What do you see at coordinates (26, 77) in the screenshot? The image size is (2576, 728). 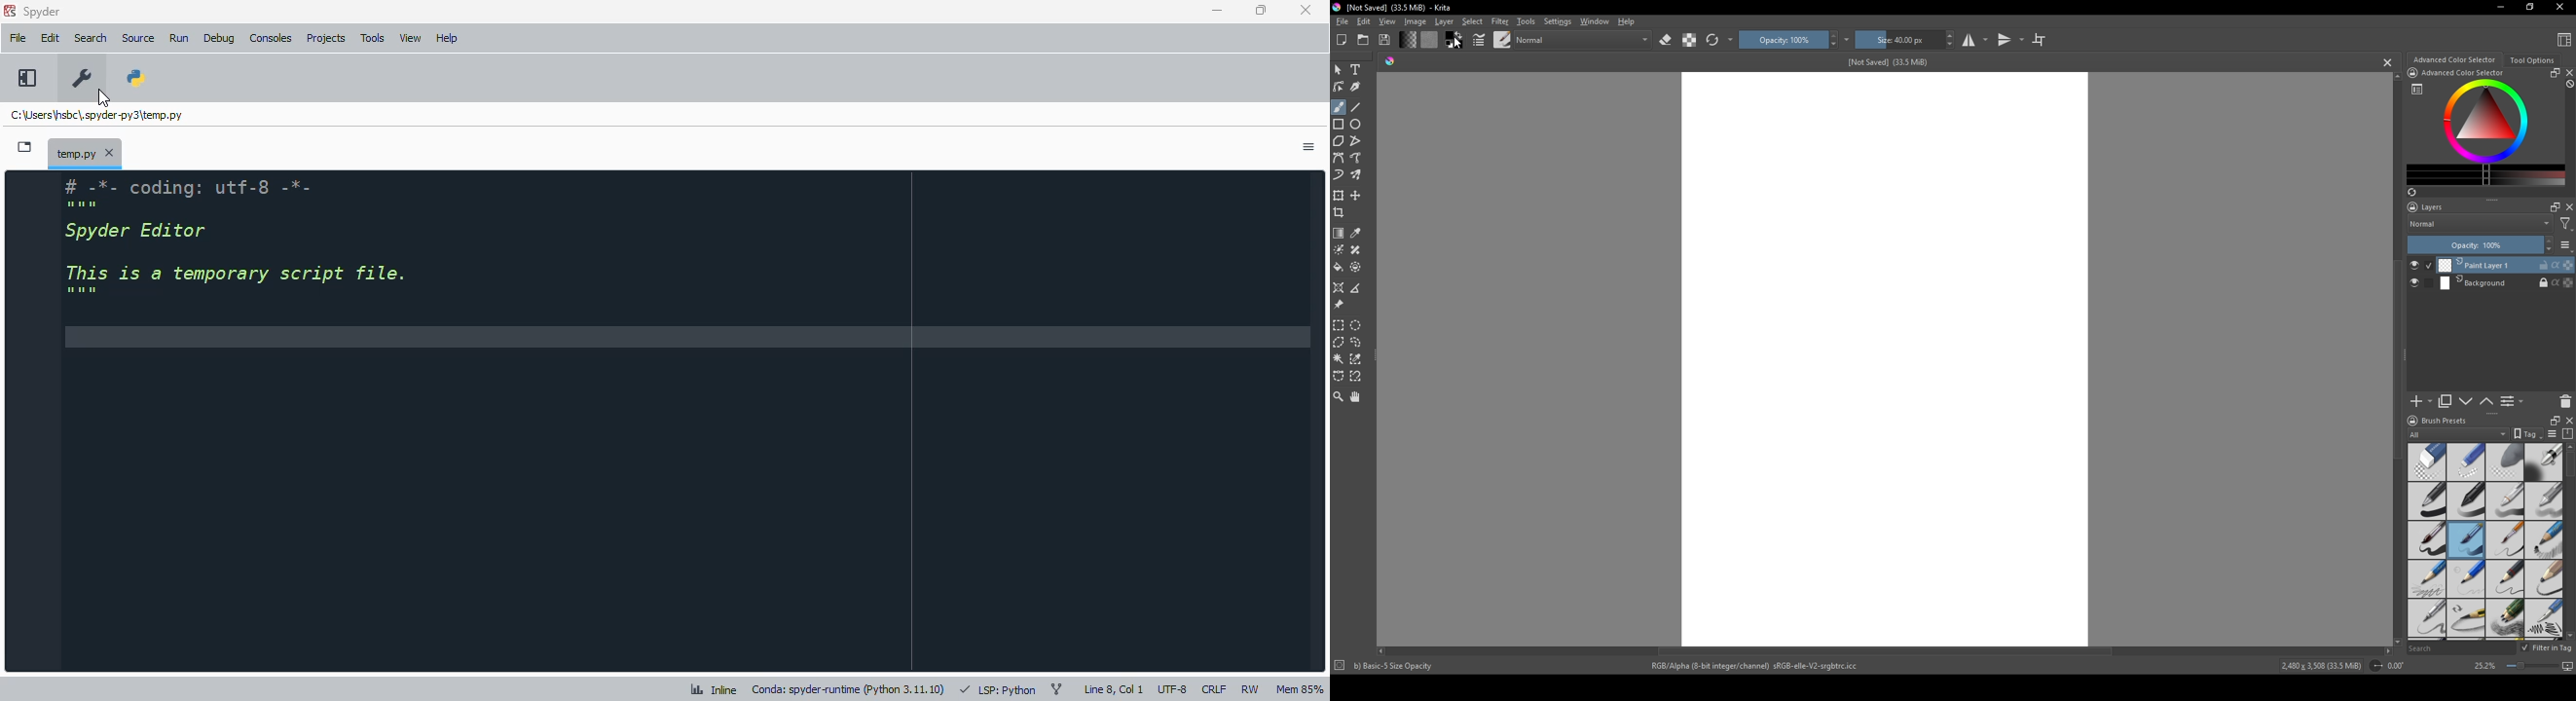 I see `maximize current pane` at bounding box center [26, 77].